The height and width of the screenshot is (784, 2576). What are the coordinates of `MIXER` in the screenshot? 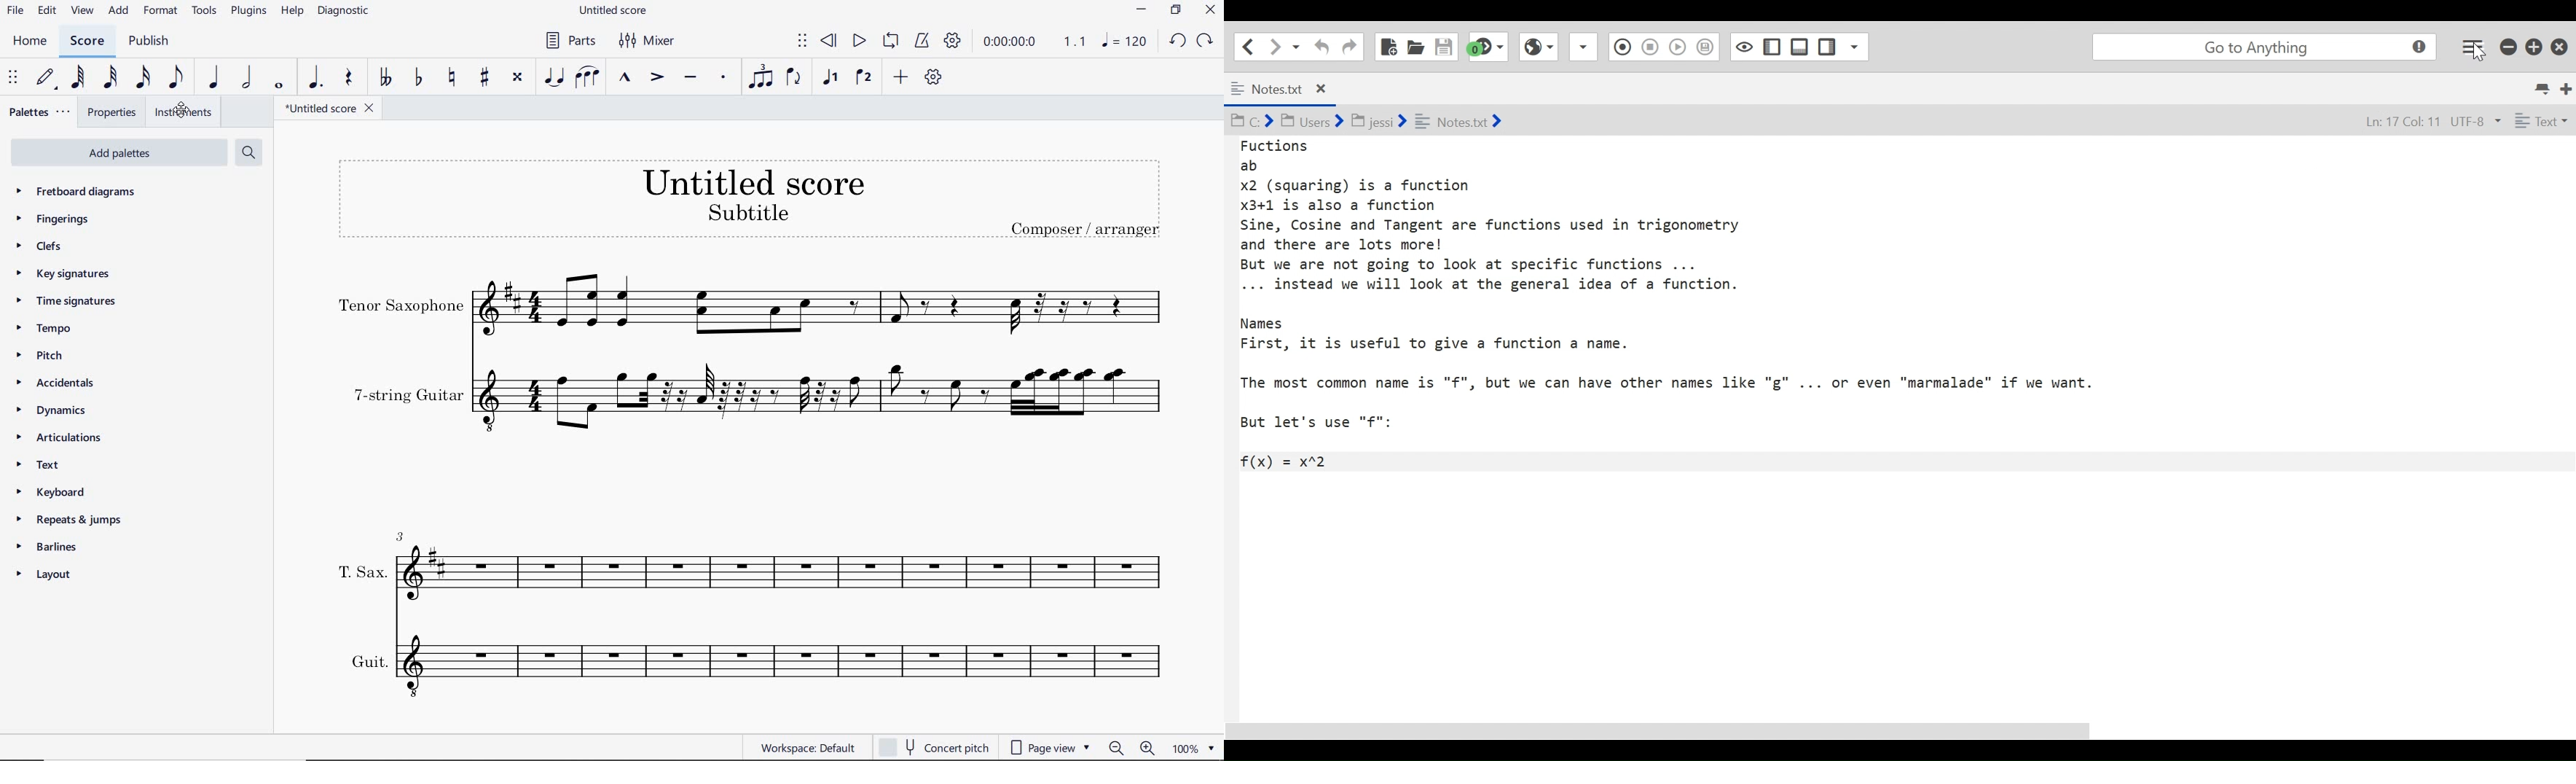 It's located at (648, 42).